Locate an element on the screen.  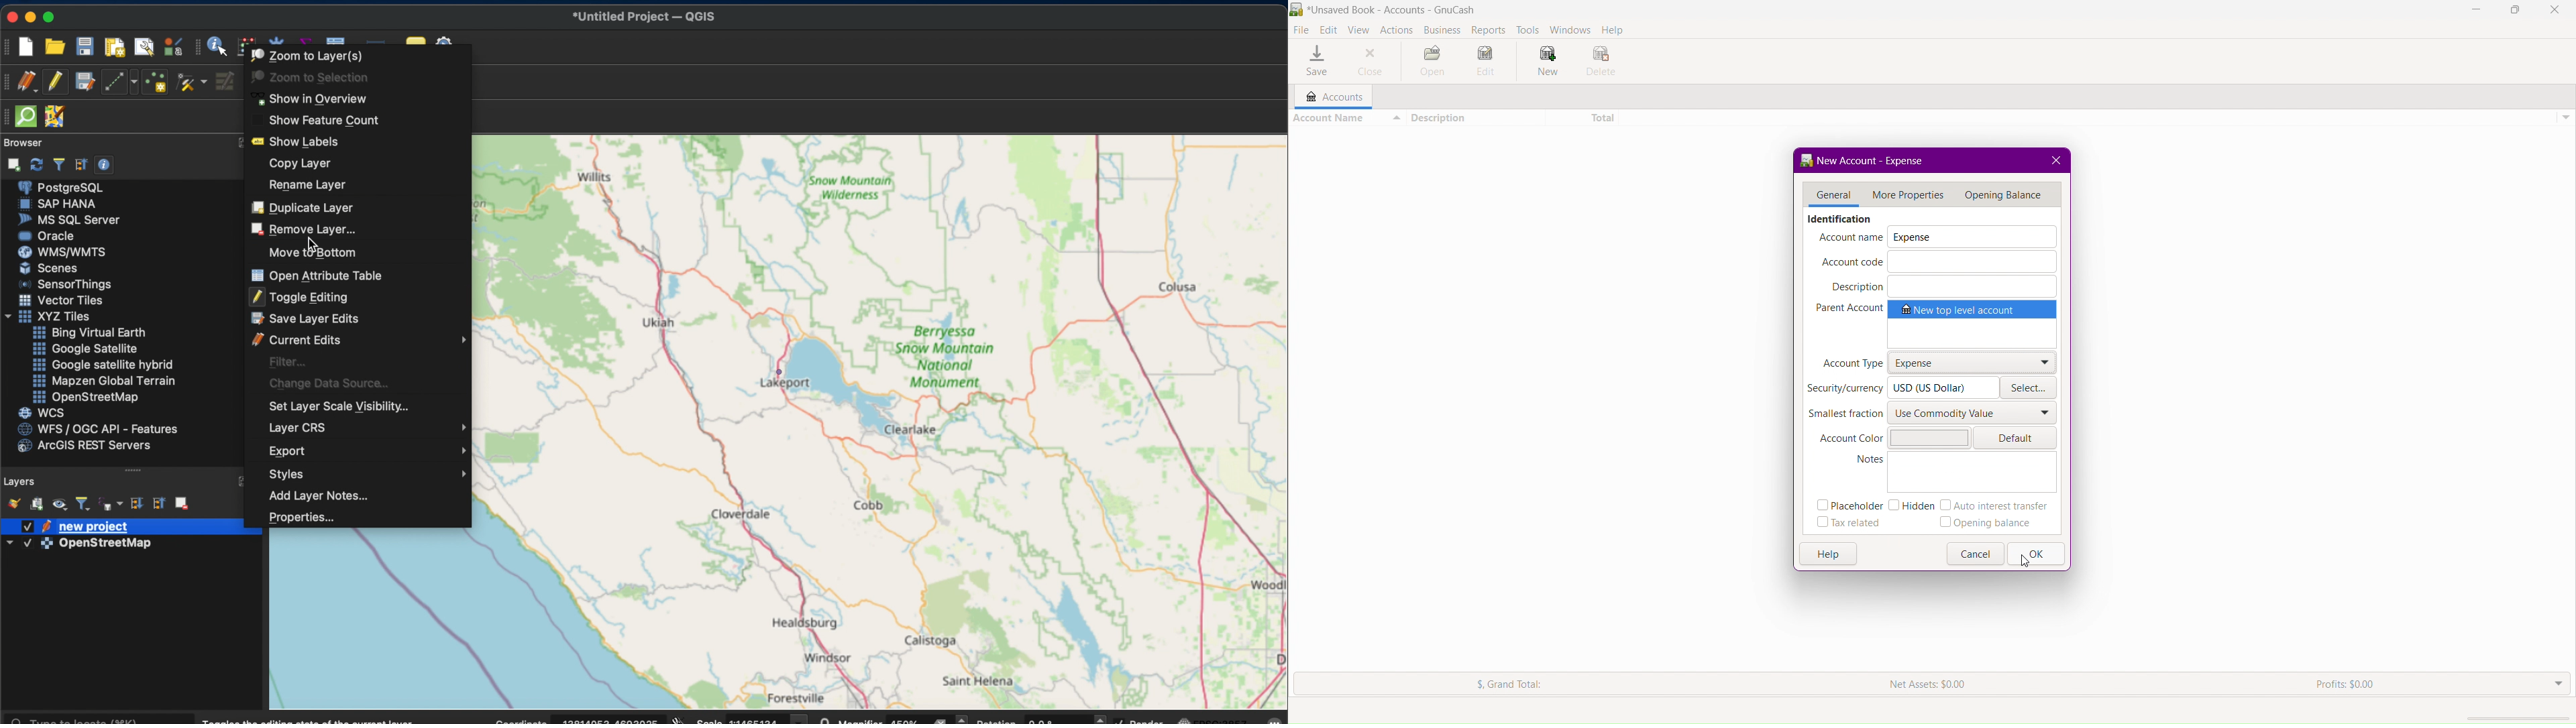
openstreetmap is located at coordinates (84, 398).